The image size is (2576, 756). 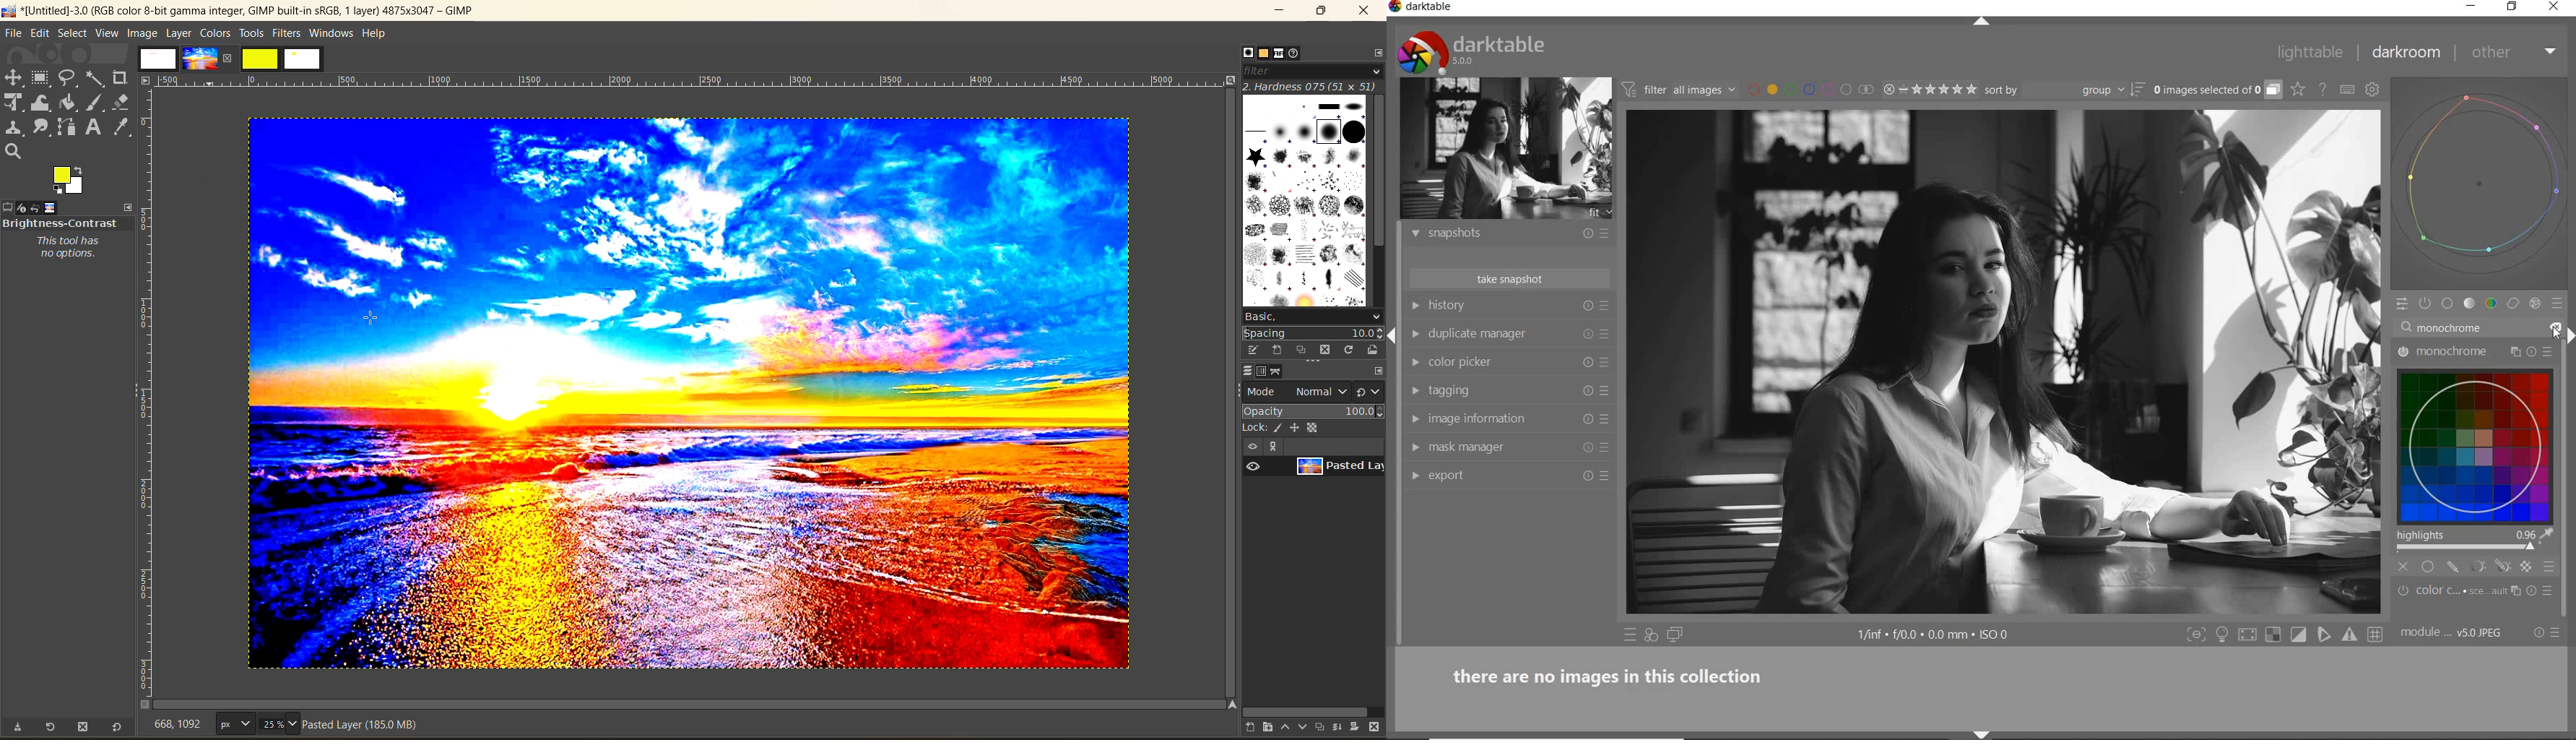 I want to click on correct, so click(x=2514, y=304).